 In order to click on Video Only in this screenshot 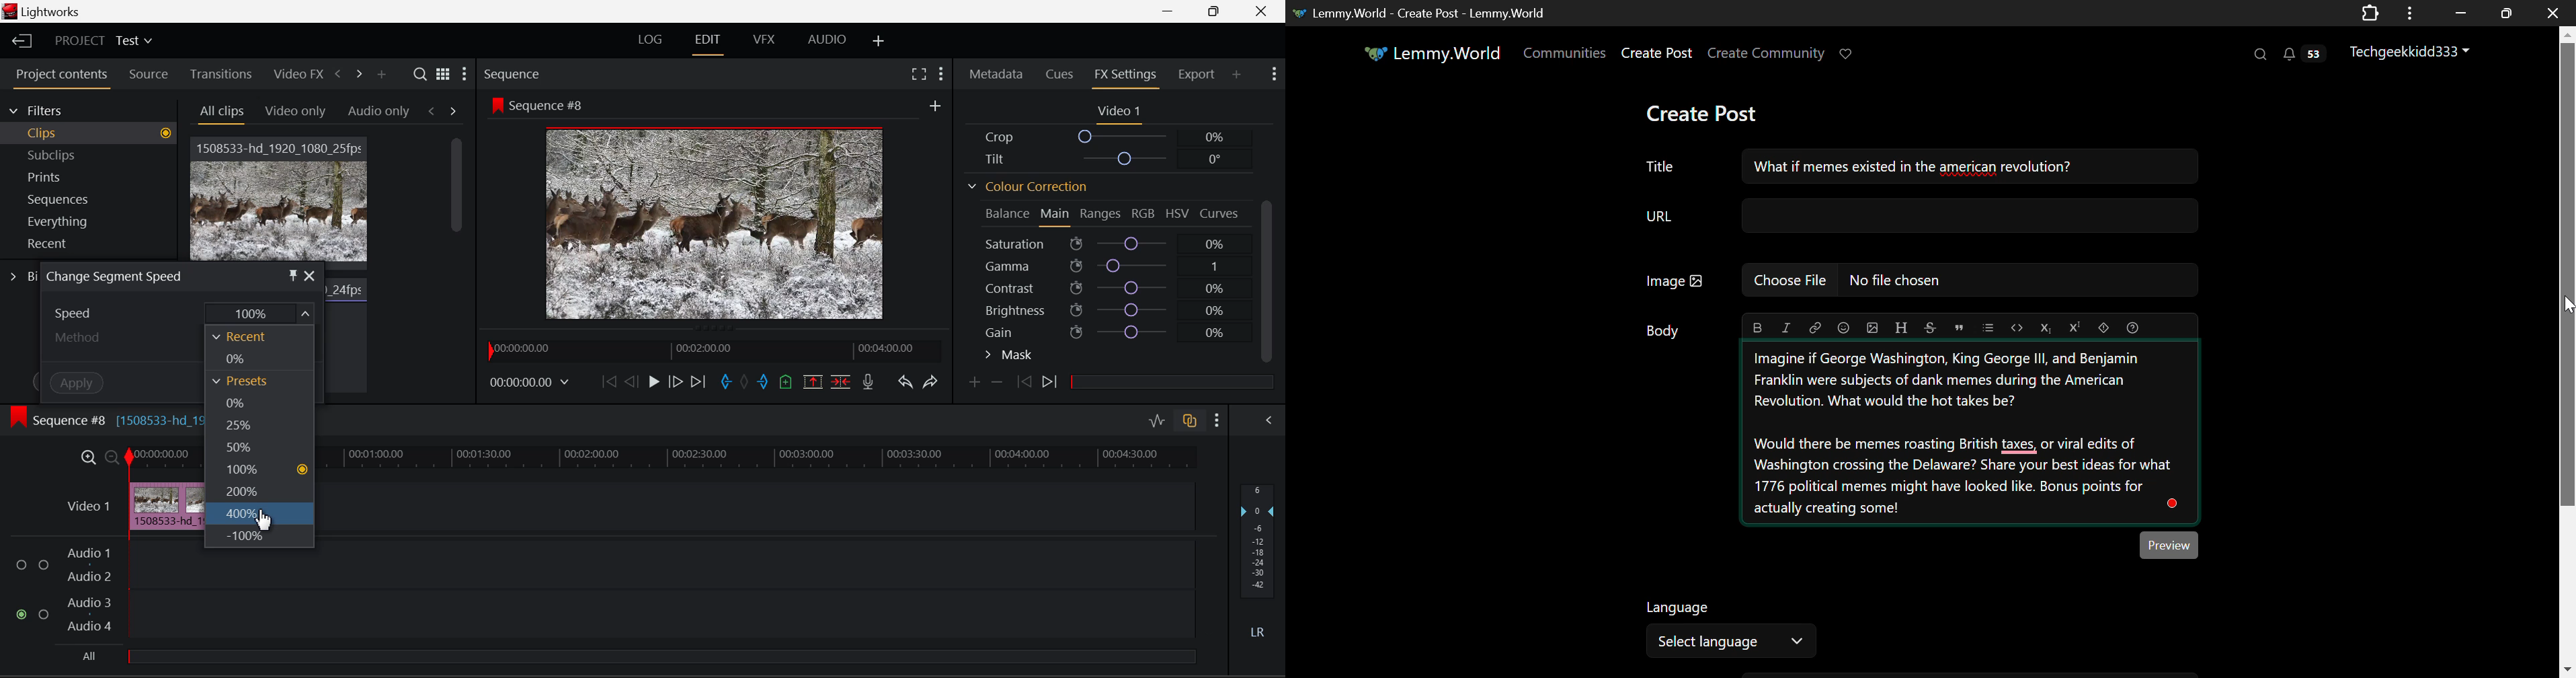, I will do `click(293, 109)`.